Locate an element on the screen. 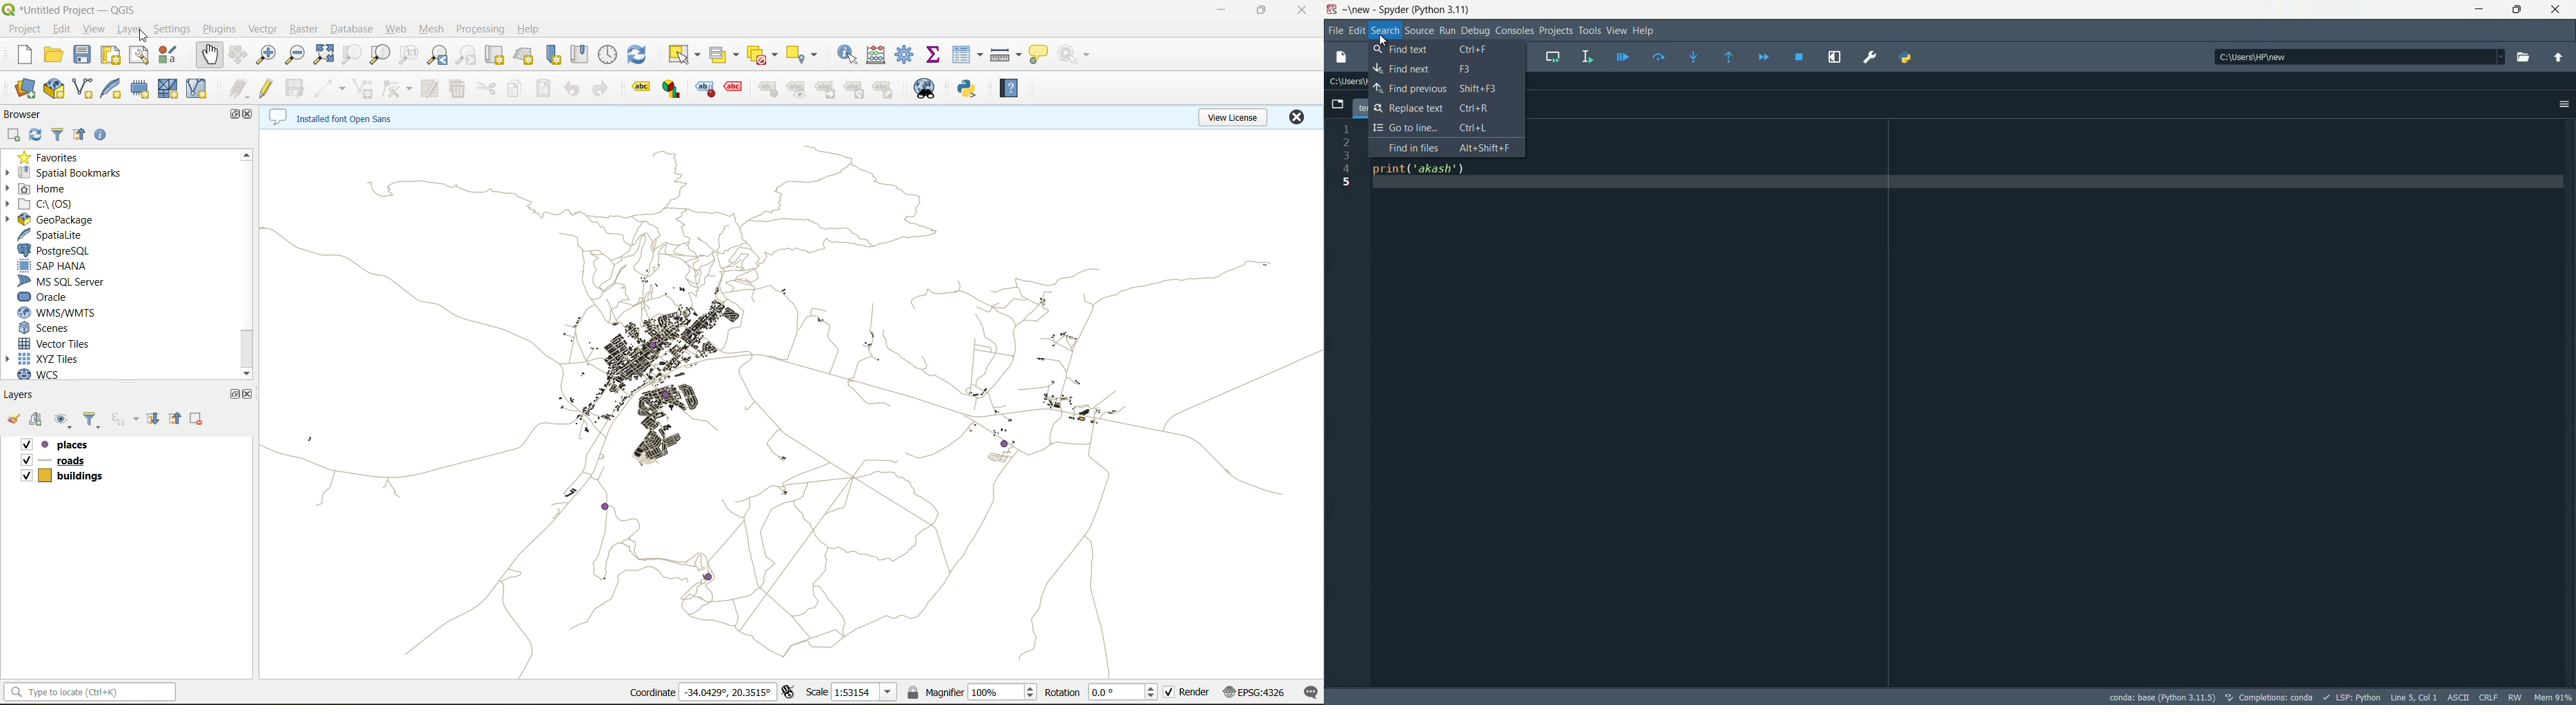 This screenshot has height=728, width=2576. options is located at coordinates (2562, 104).